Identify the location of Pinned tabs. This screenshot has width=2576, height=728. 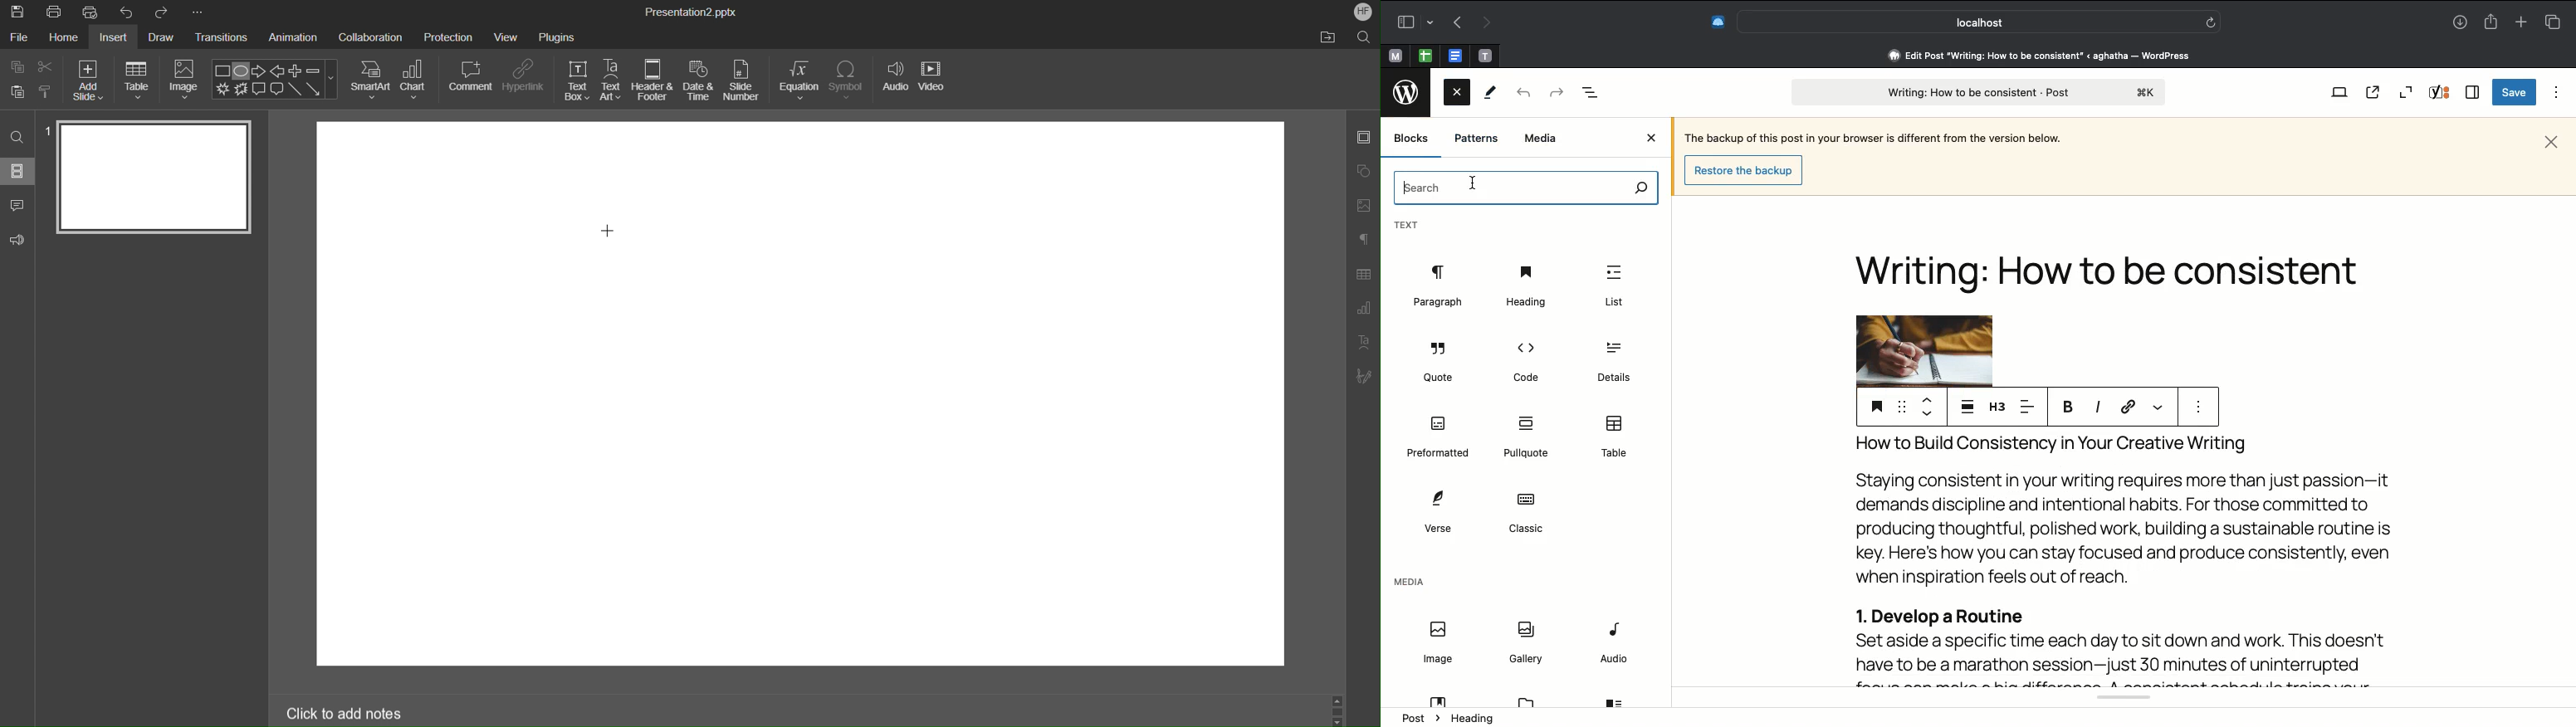
(1484, 56).